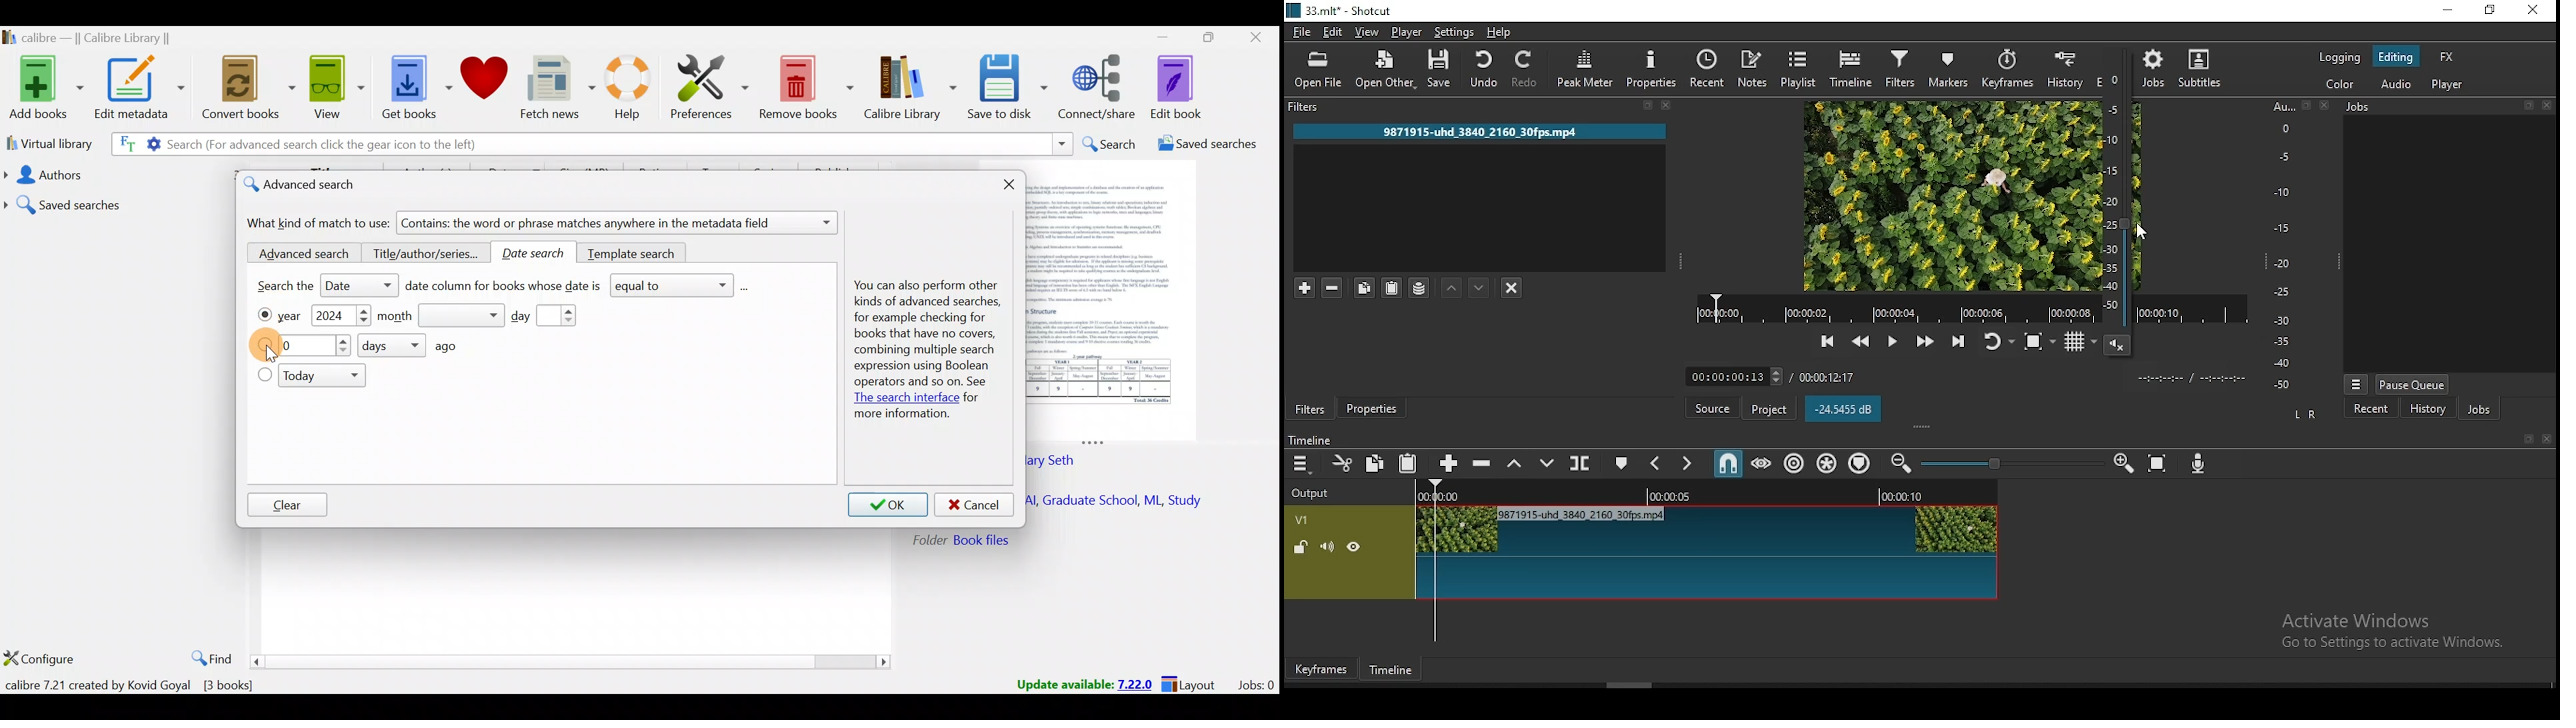 Image resolution: width=2576 pixels, height=728 pixels. What do you see at coordinates (2396, 81) in the screenshot?
I see `audio` at bounding box center [2396, 81].